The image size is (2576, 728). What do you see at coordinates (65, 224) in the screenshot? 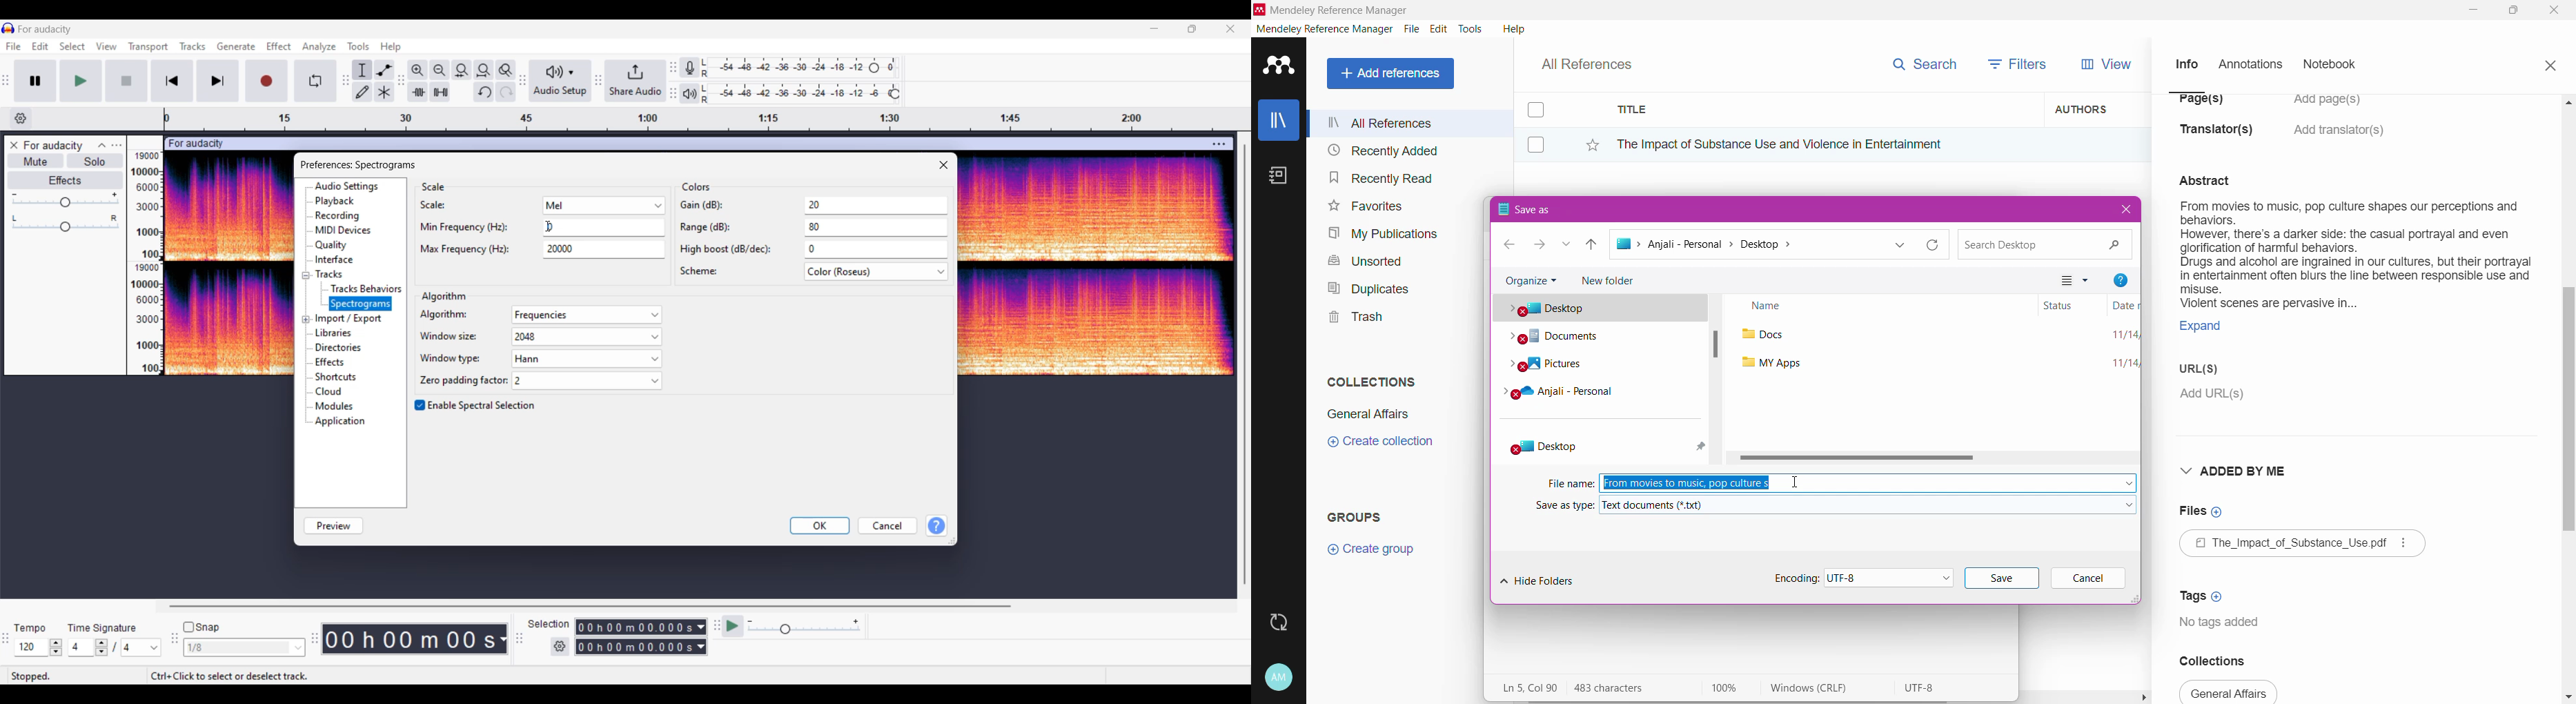
I see `Pan slider` at bounding box center [65, 224].